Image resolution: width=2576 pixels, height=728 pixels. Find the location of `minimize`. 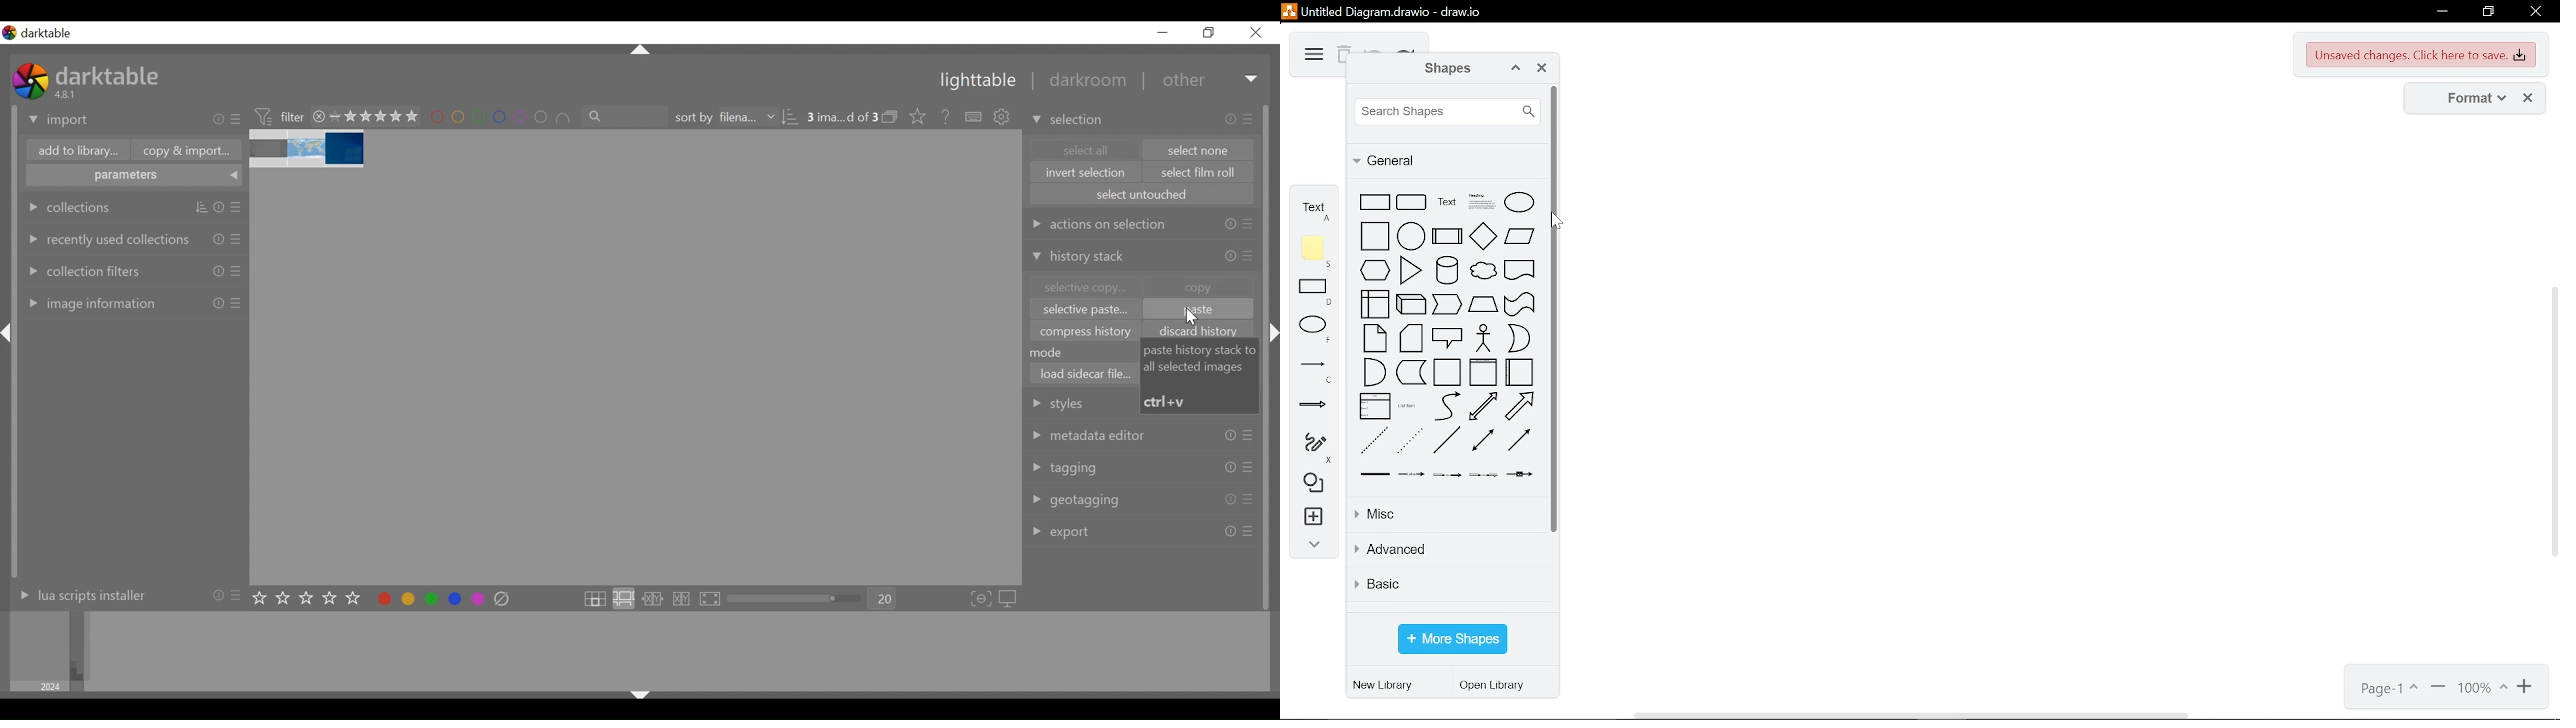

minimize is located at coordinates (2440, 12).